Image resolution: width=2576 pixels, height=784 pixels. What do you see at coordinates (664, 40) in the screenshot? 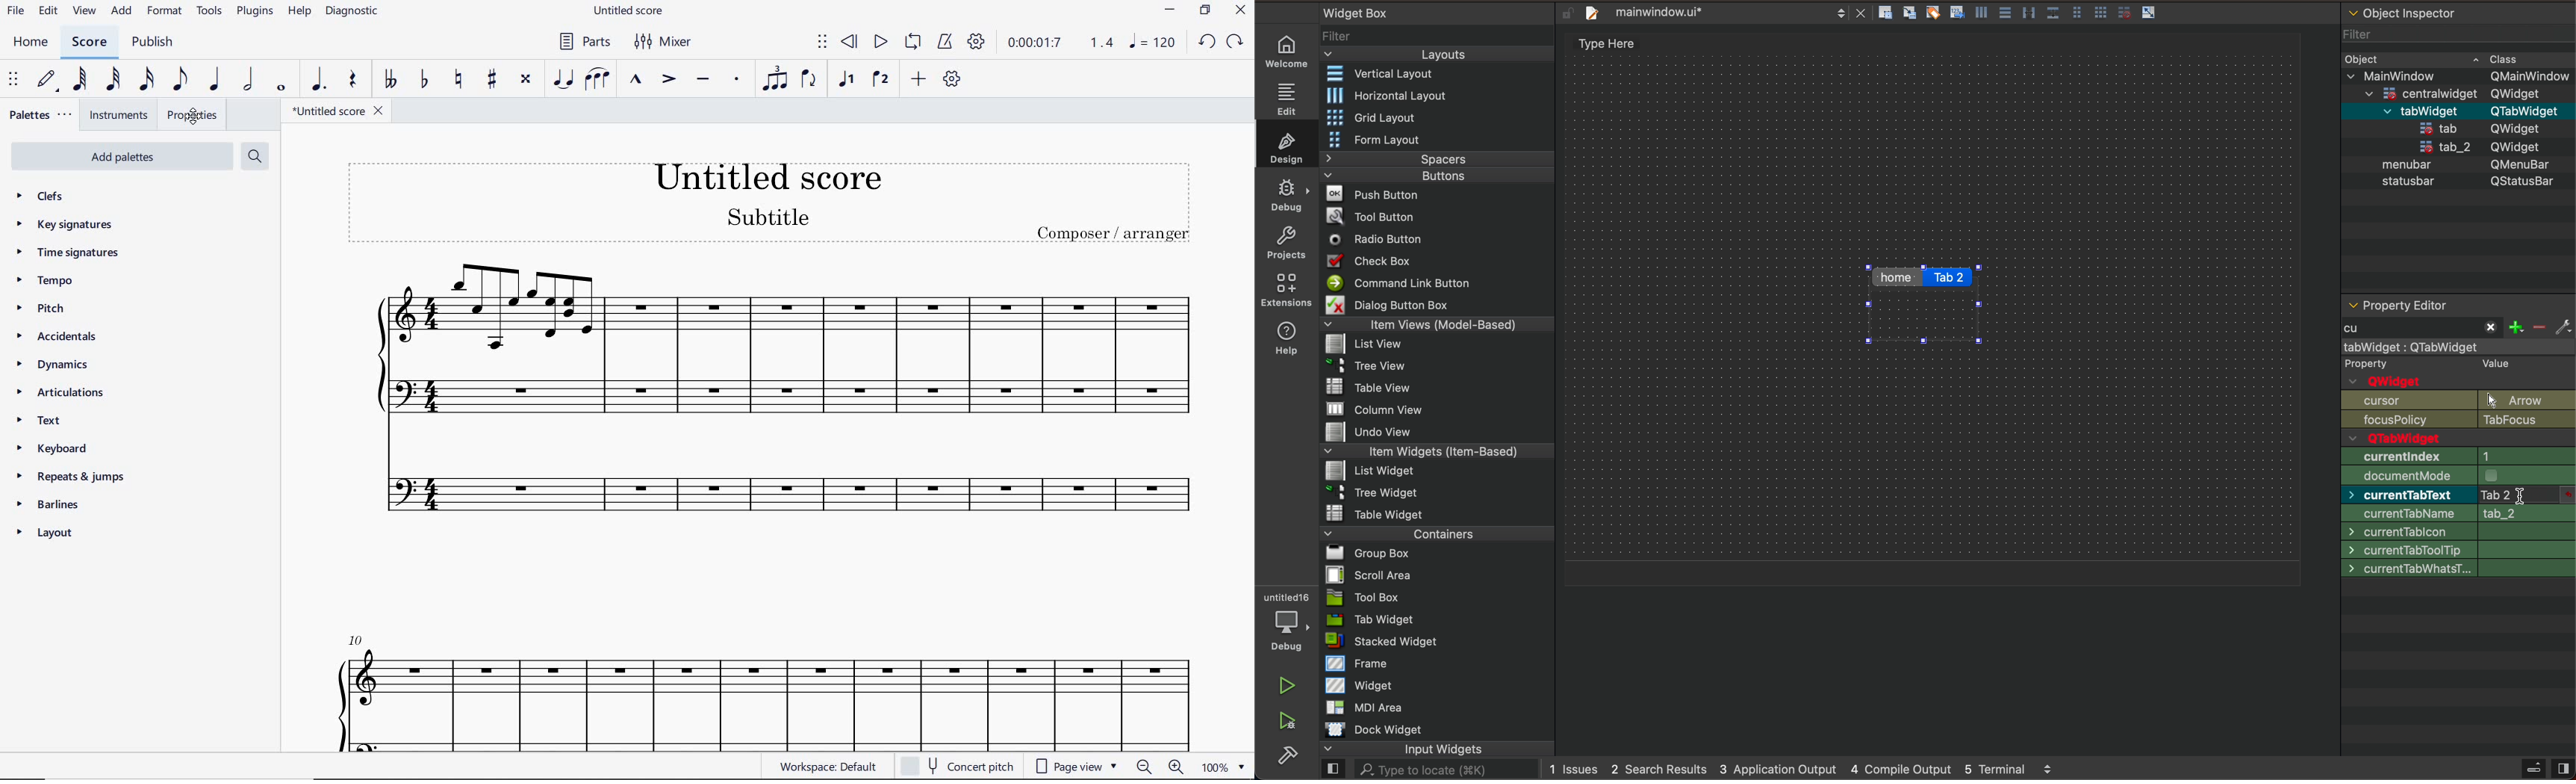
I see `MIXER` at bounding box center [664, 40].